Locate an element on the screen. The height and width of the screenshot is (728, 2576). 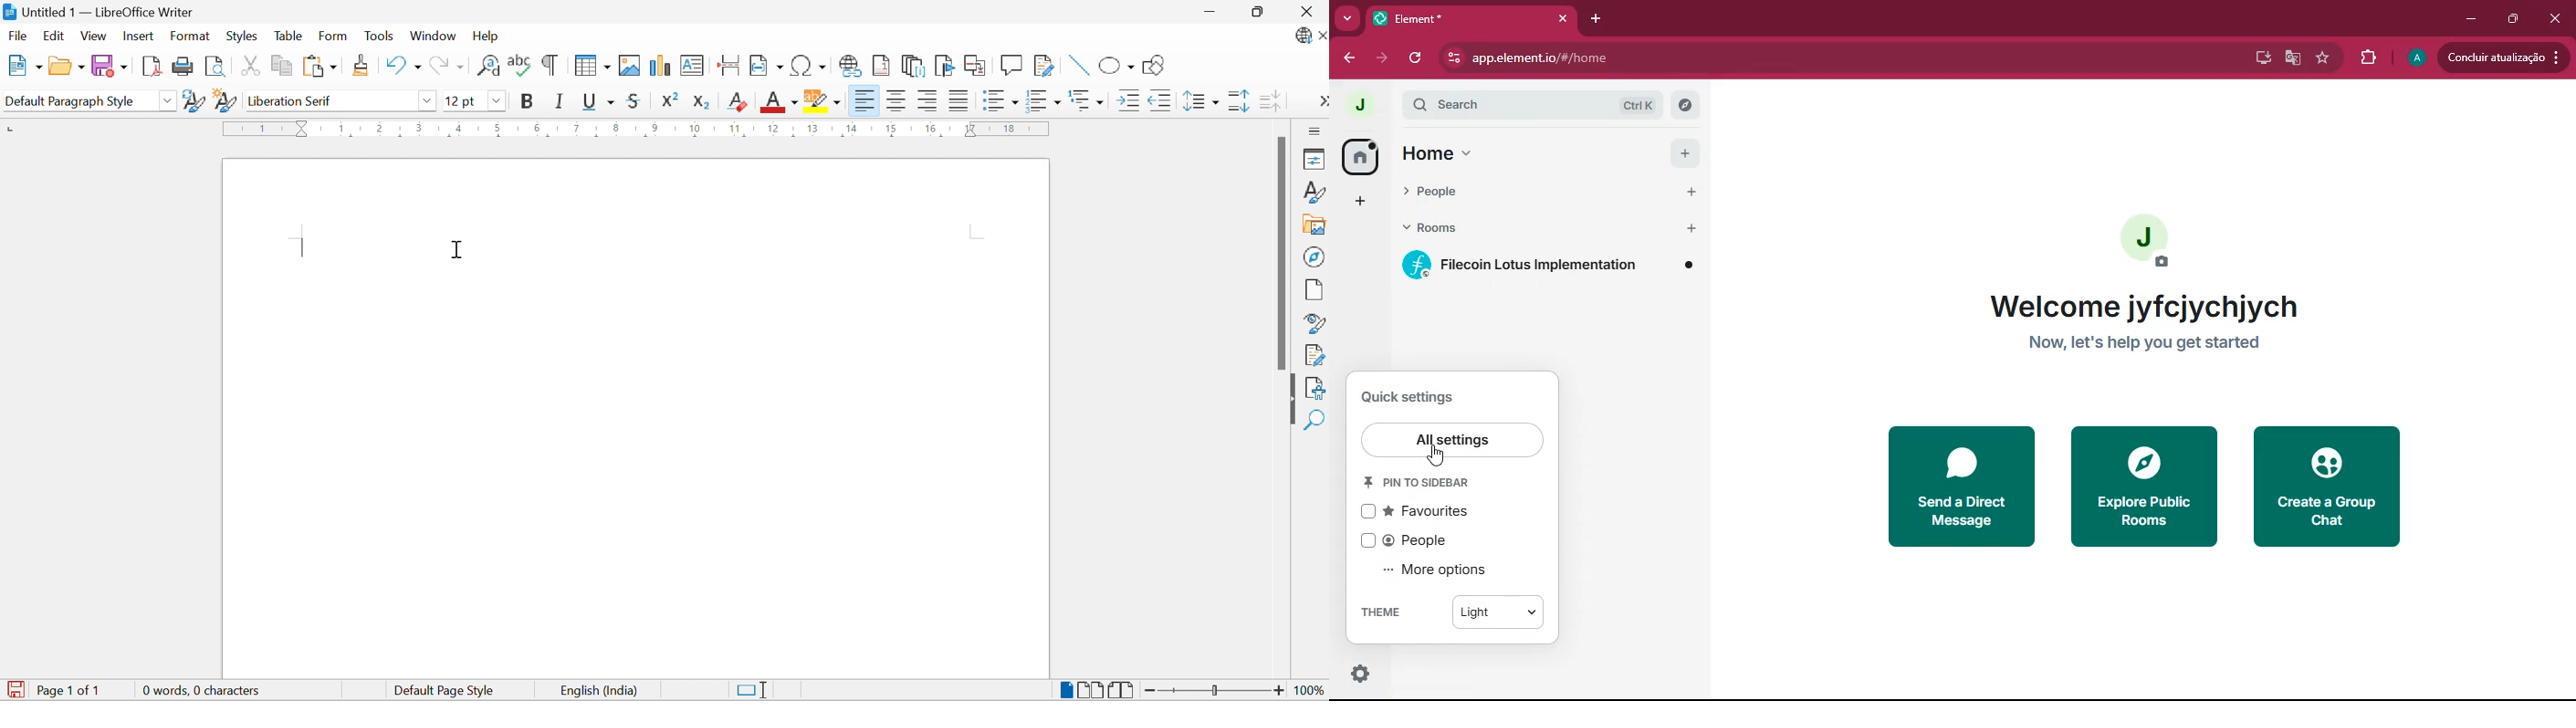
Now, let's help you get started is located at coordinates (2152, 344).